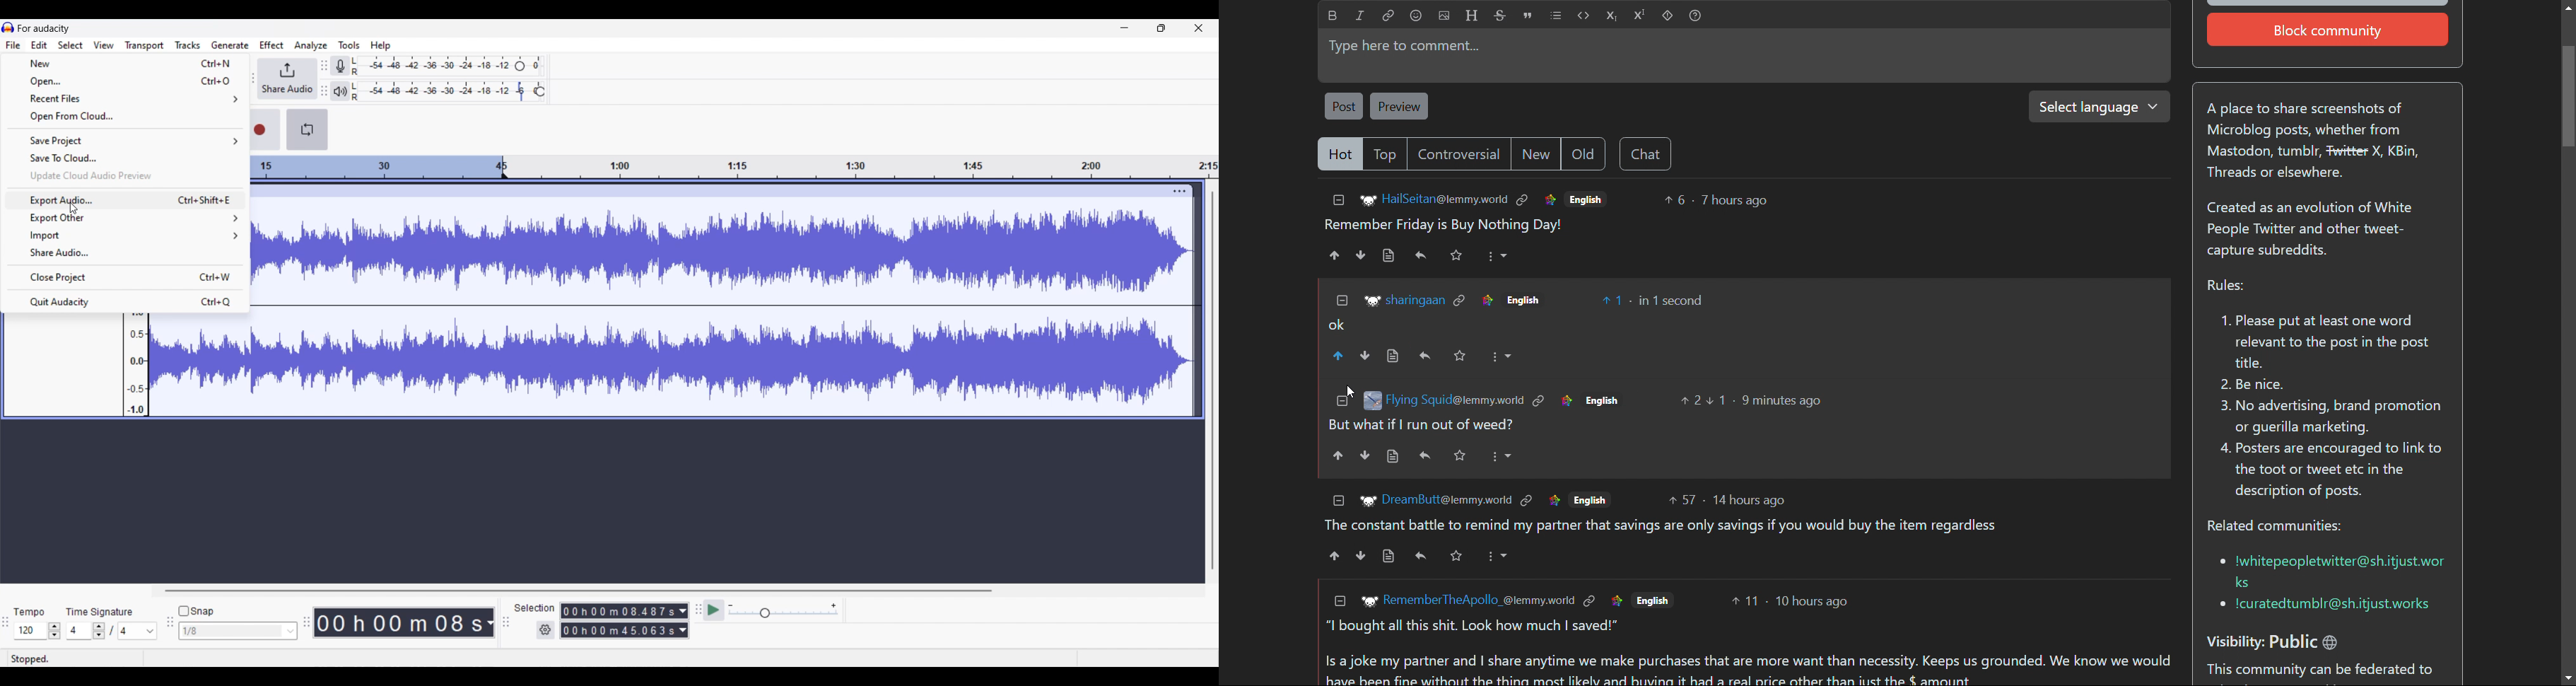  I want to click on Current status of track, so click(30, 659).